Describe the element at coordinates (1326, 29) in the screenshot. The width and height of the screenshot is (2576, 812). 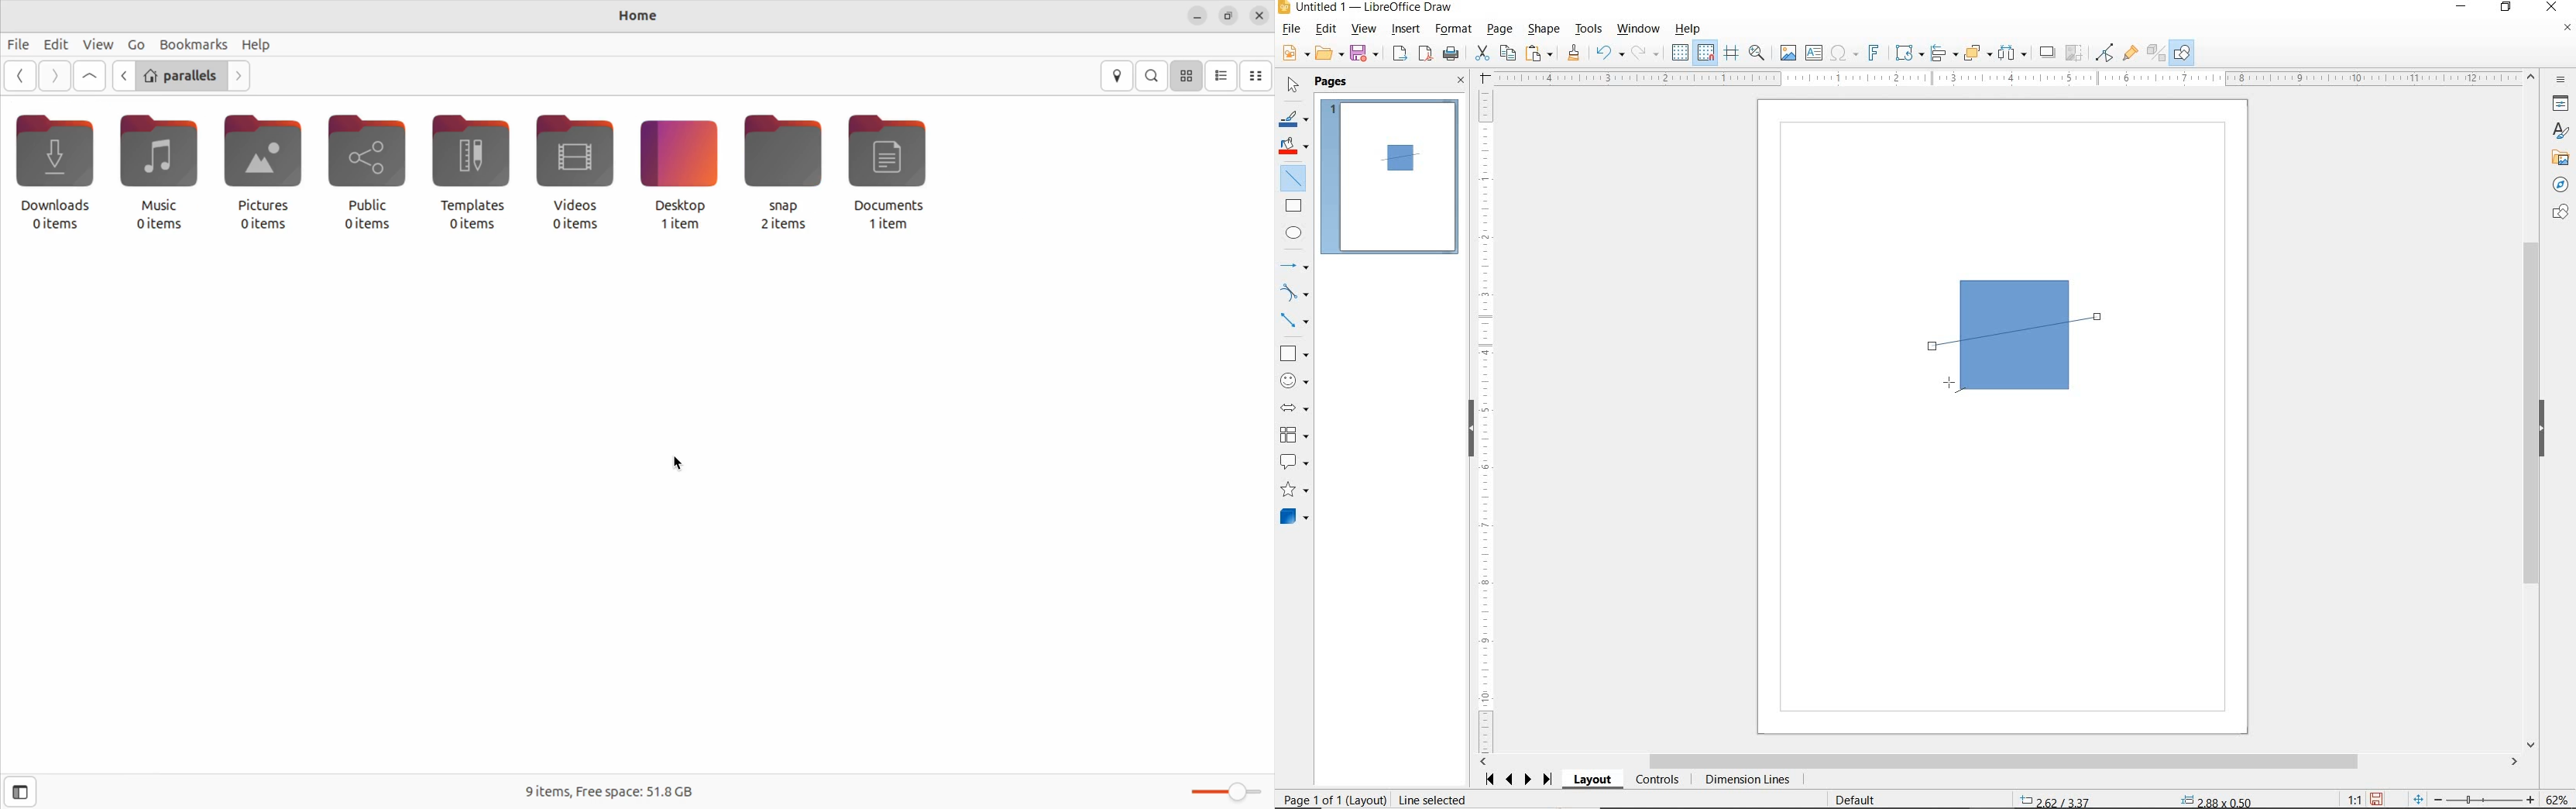
I see `EDIT` at that location.